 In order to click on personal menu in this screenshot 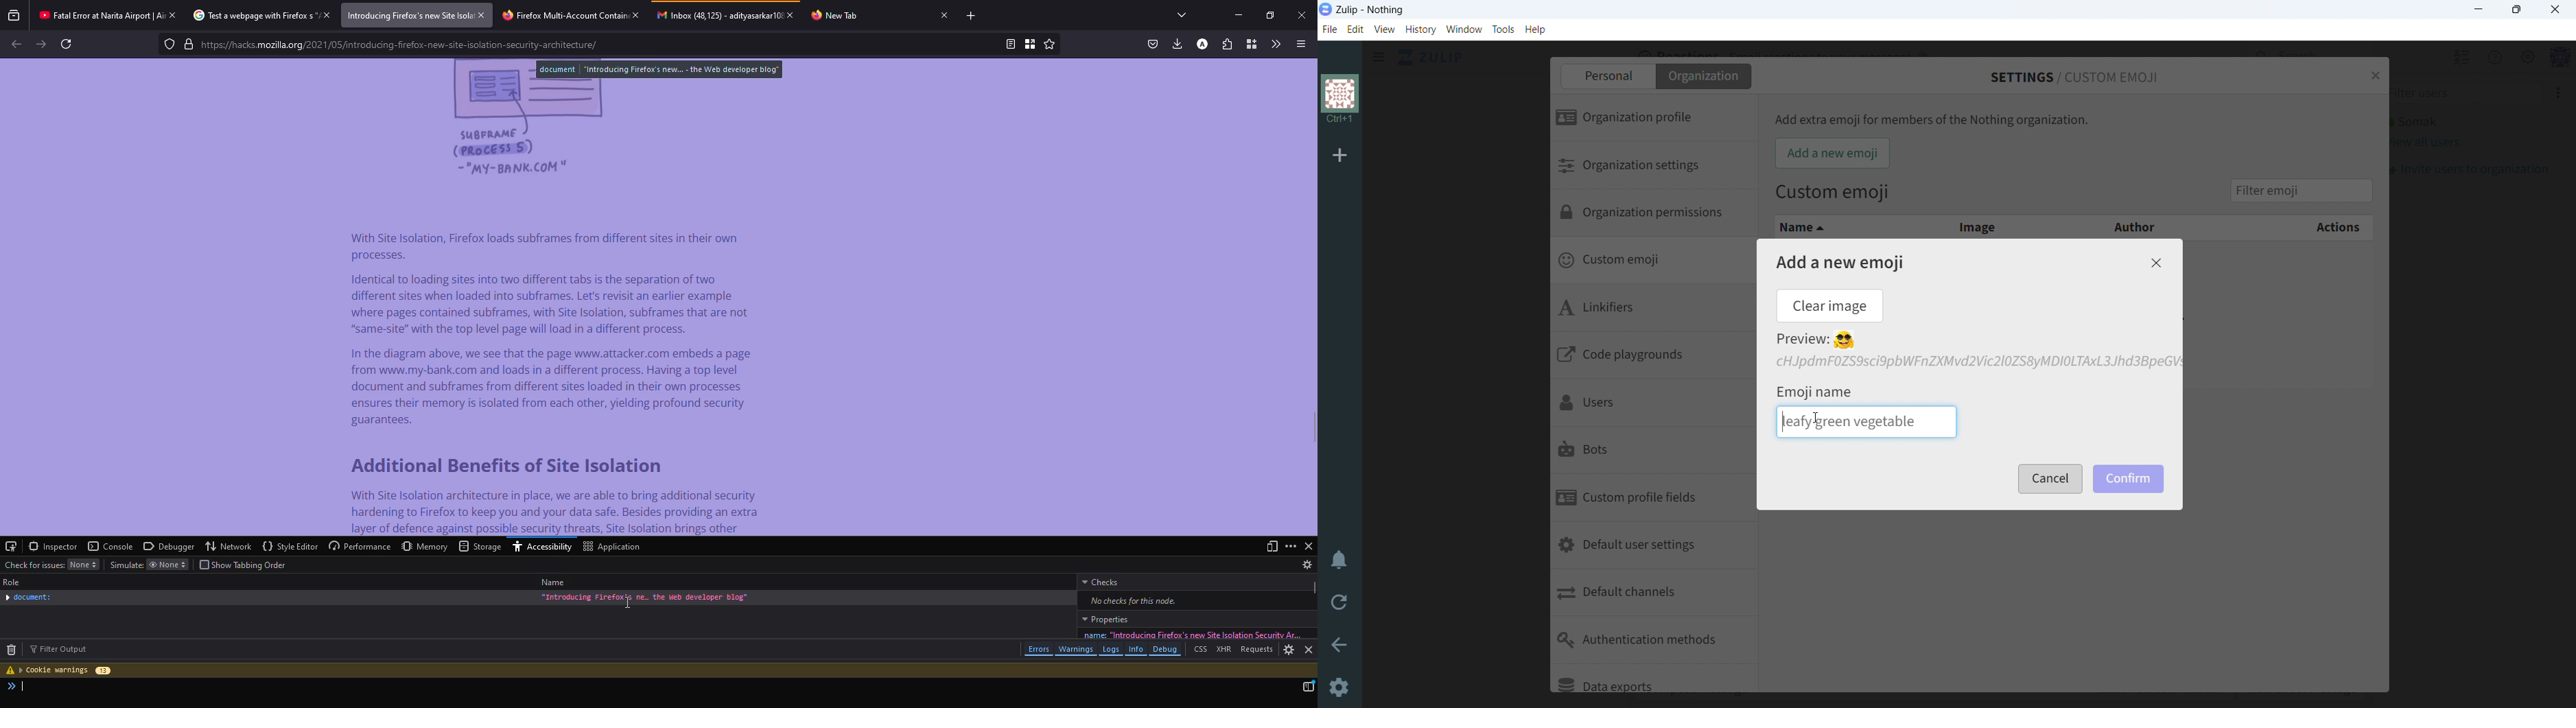, I will do `click(2548, 57)`.